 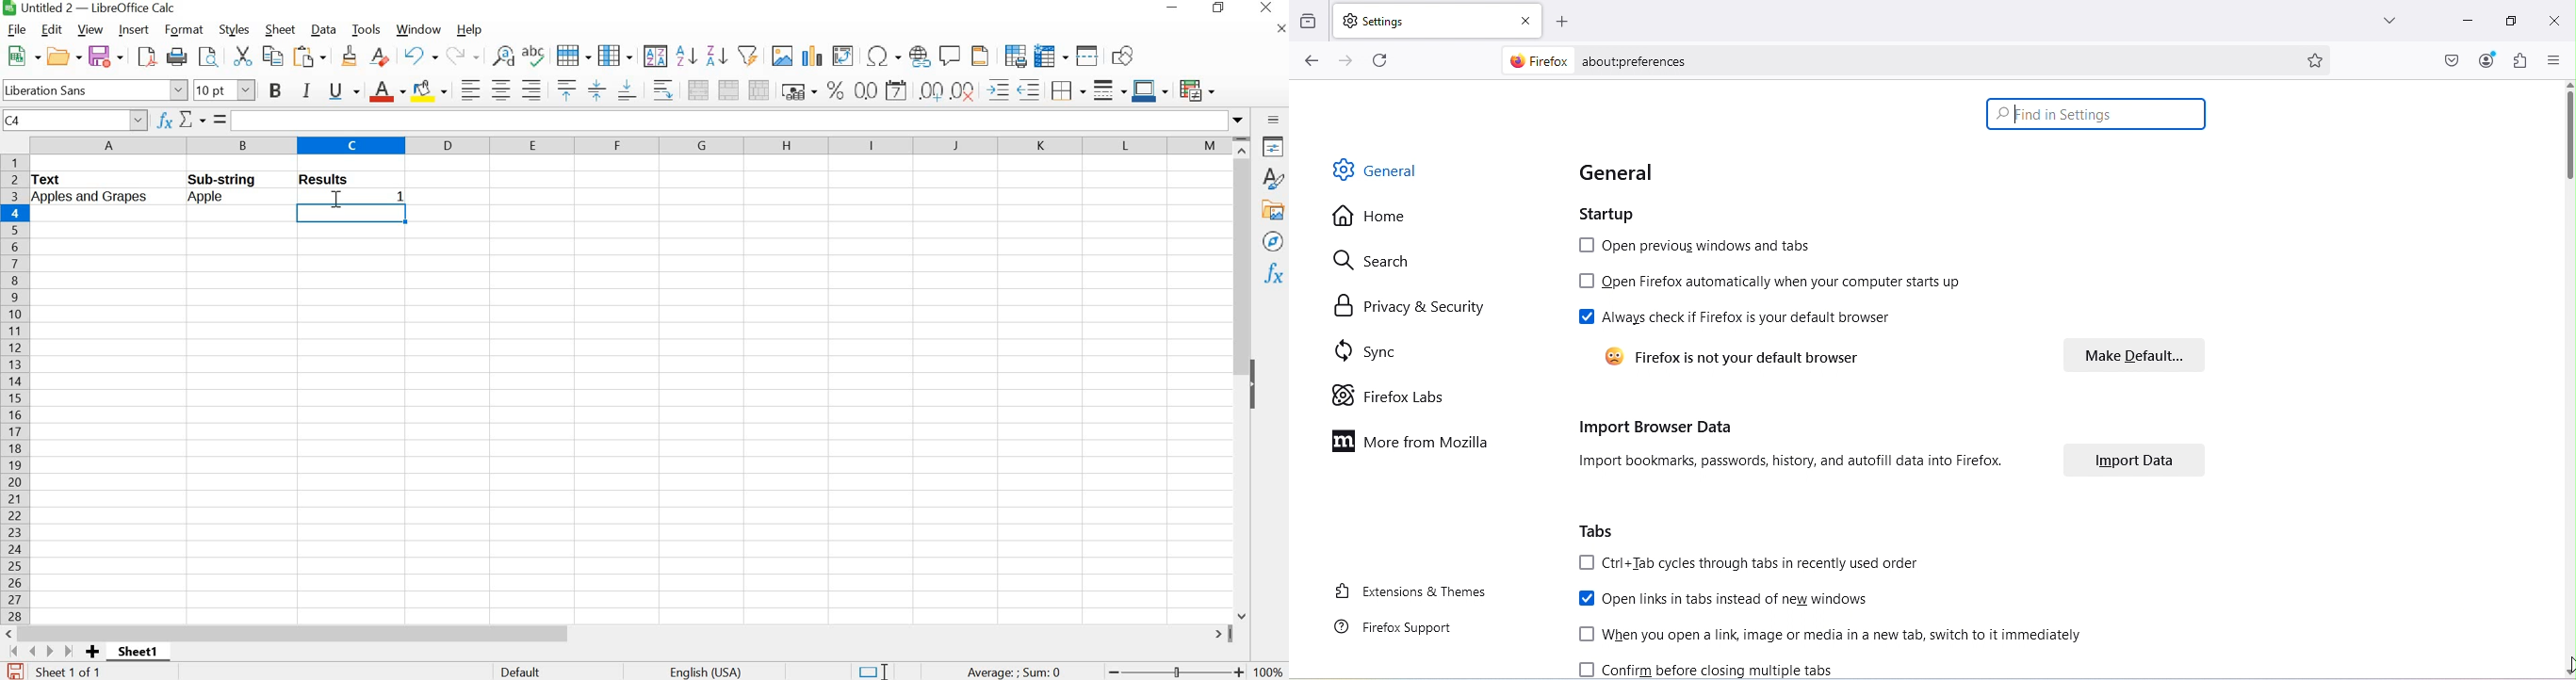 What do you see at coordinates (1272, 210) in the screenshot?
I see `gallery` at bounding box center [1272, 210].